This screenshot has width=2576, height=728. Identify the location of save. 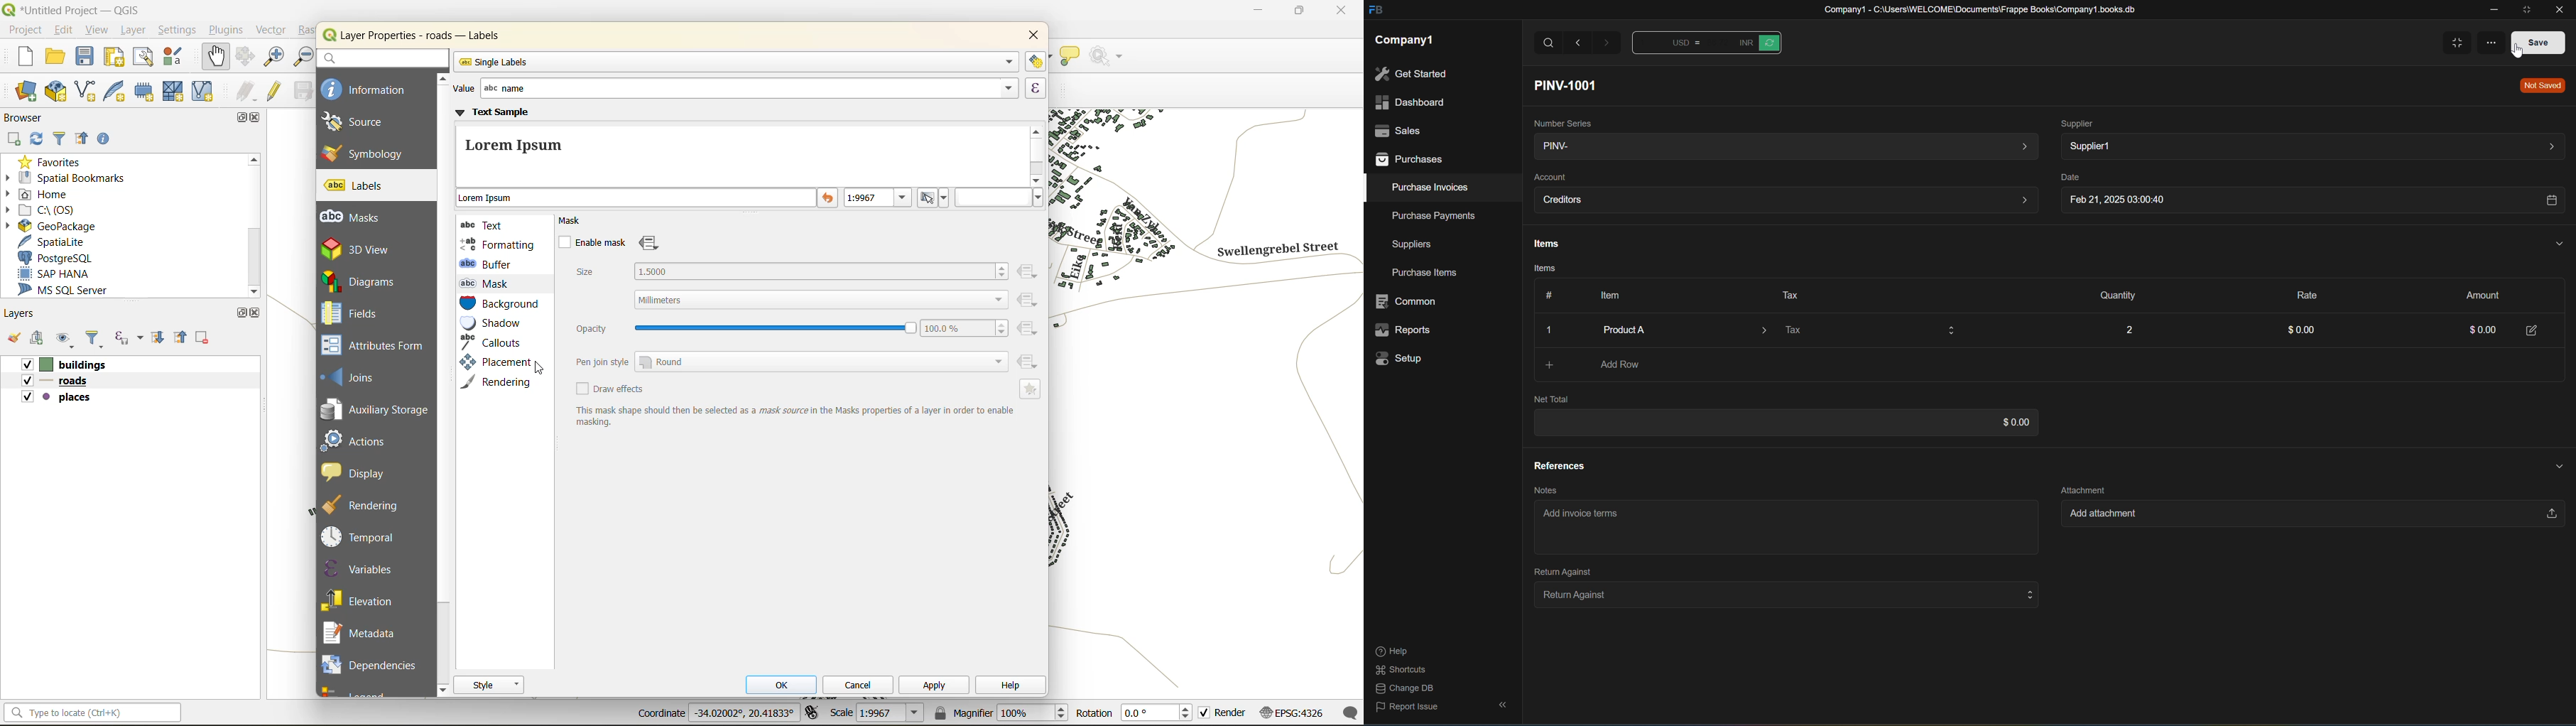
(85, 56).